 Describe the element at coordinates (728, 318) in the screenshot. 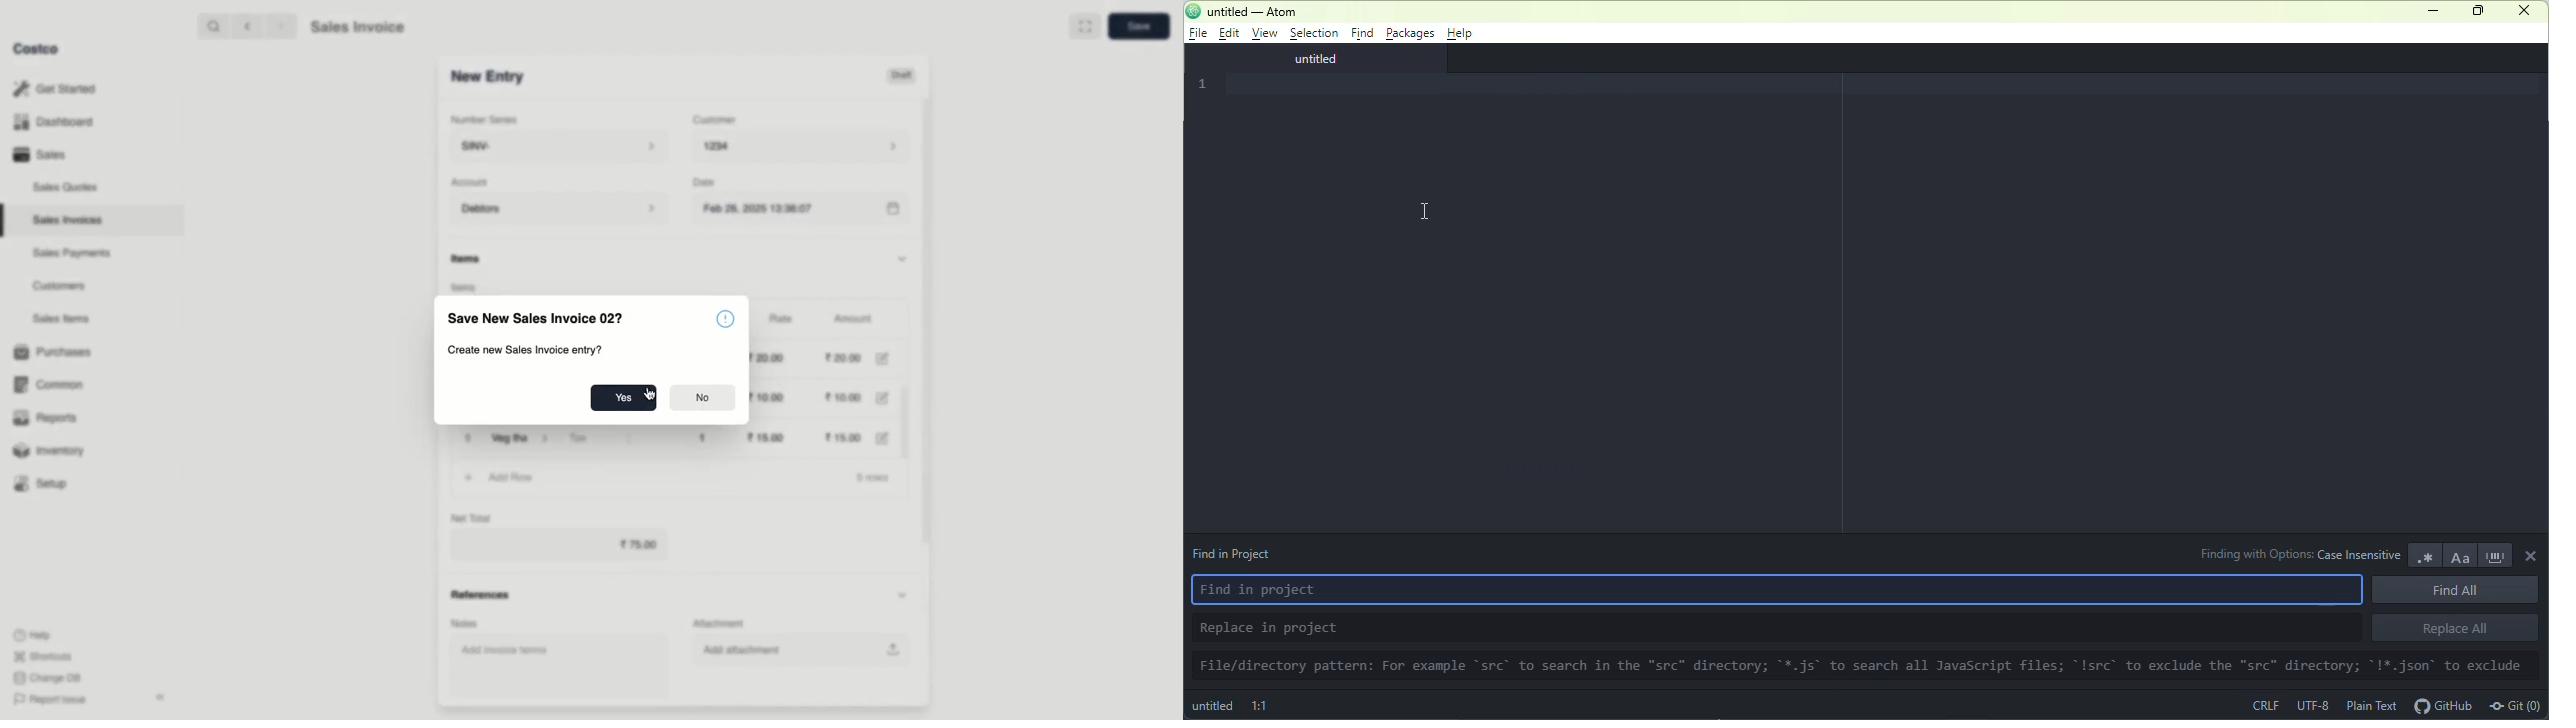

I see `Icon` at that location.